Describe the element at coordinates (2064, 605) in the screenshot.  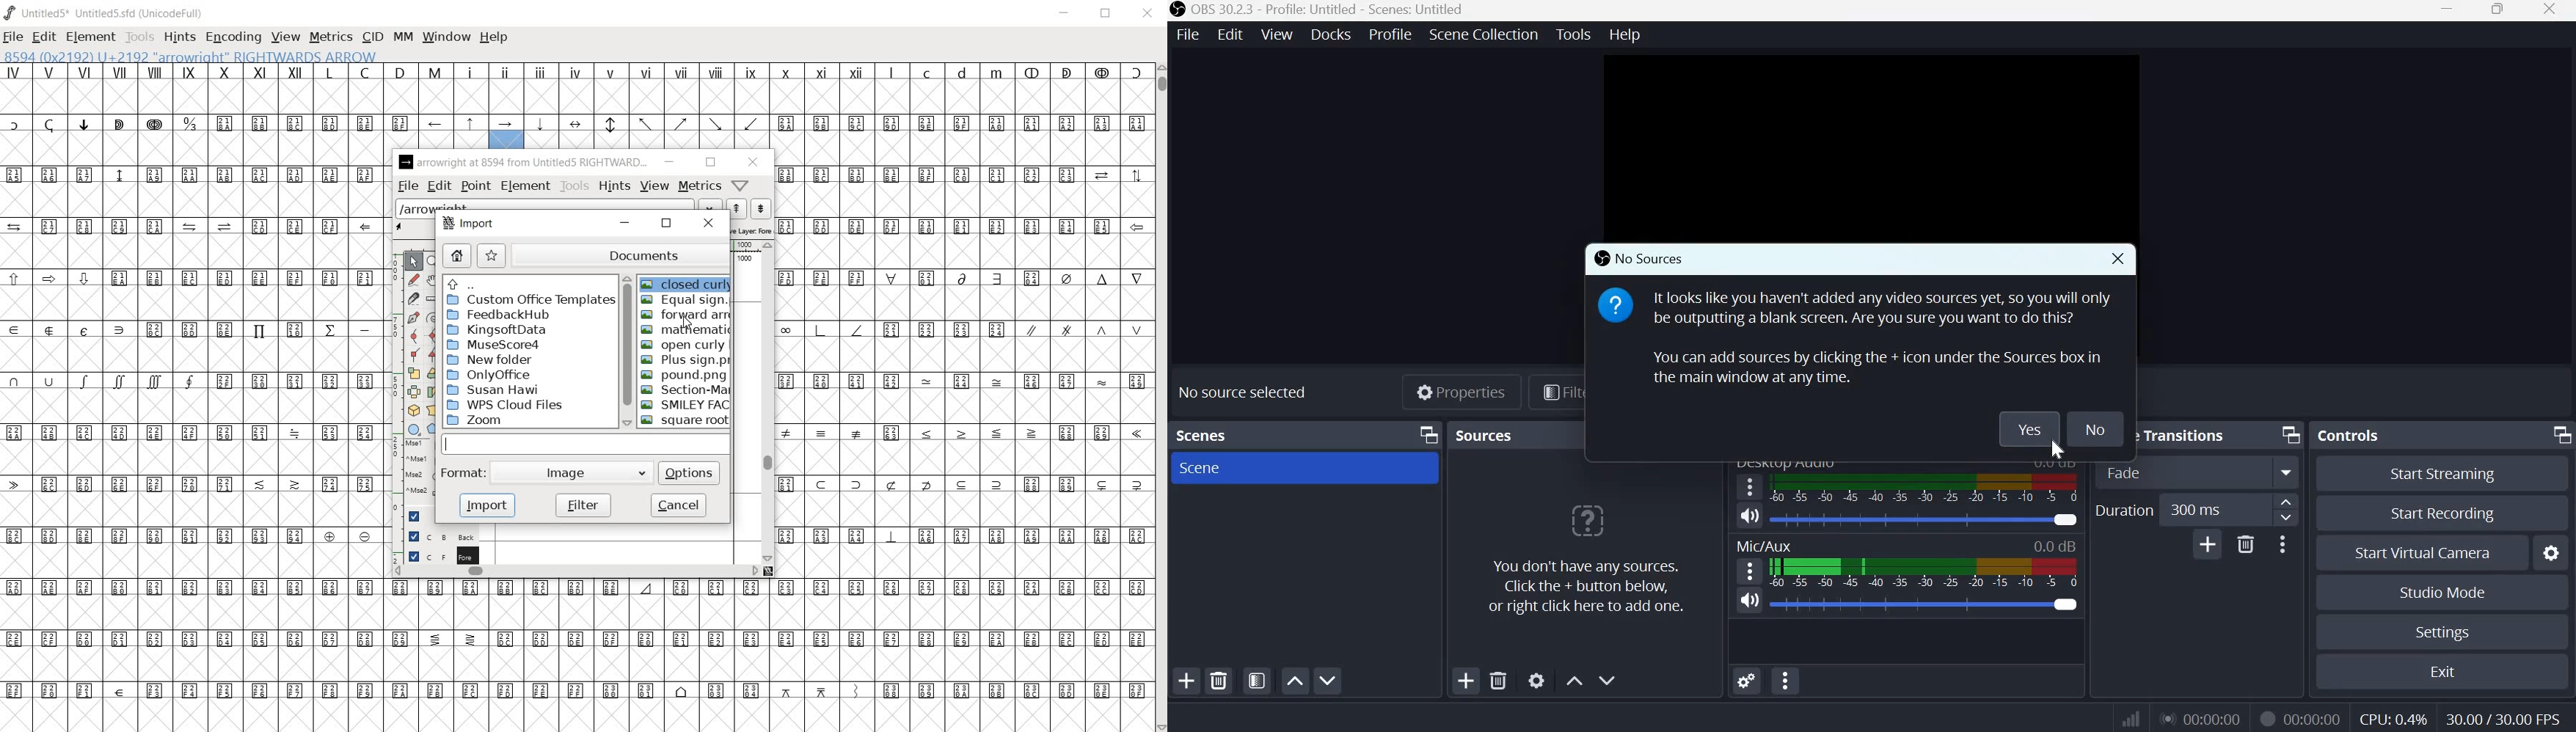
I see `Audio Slider` at that location.